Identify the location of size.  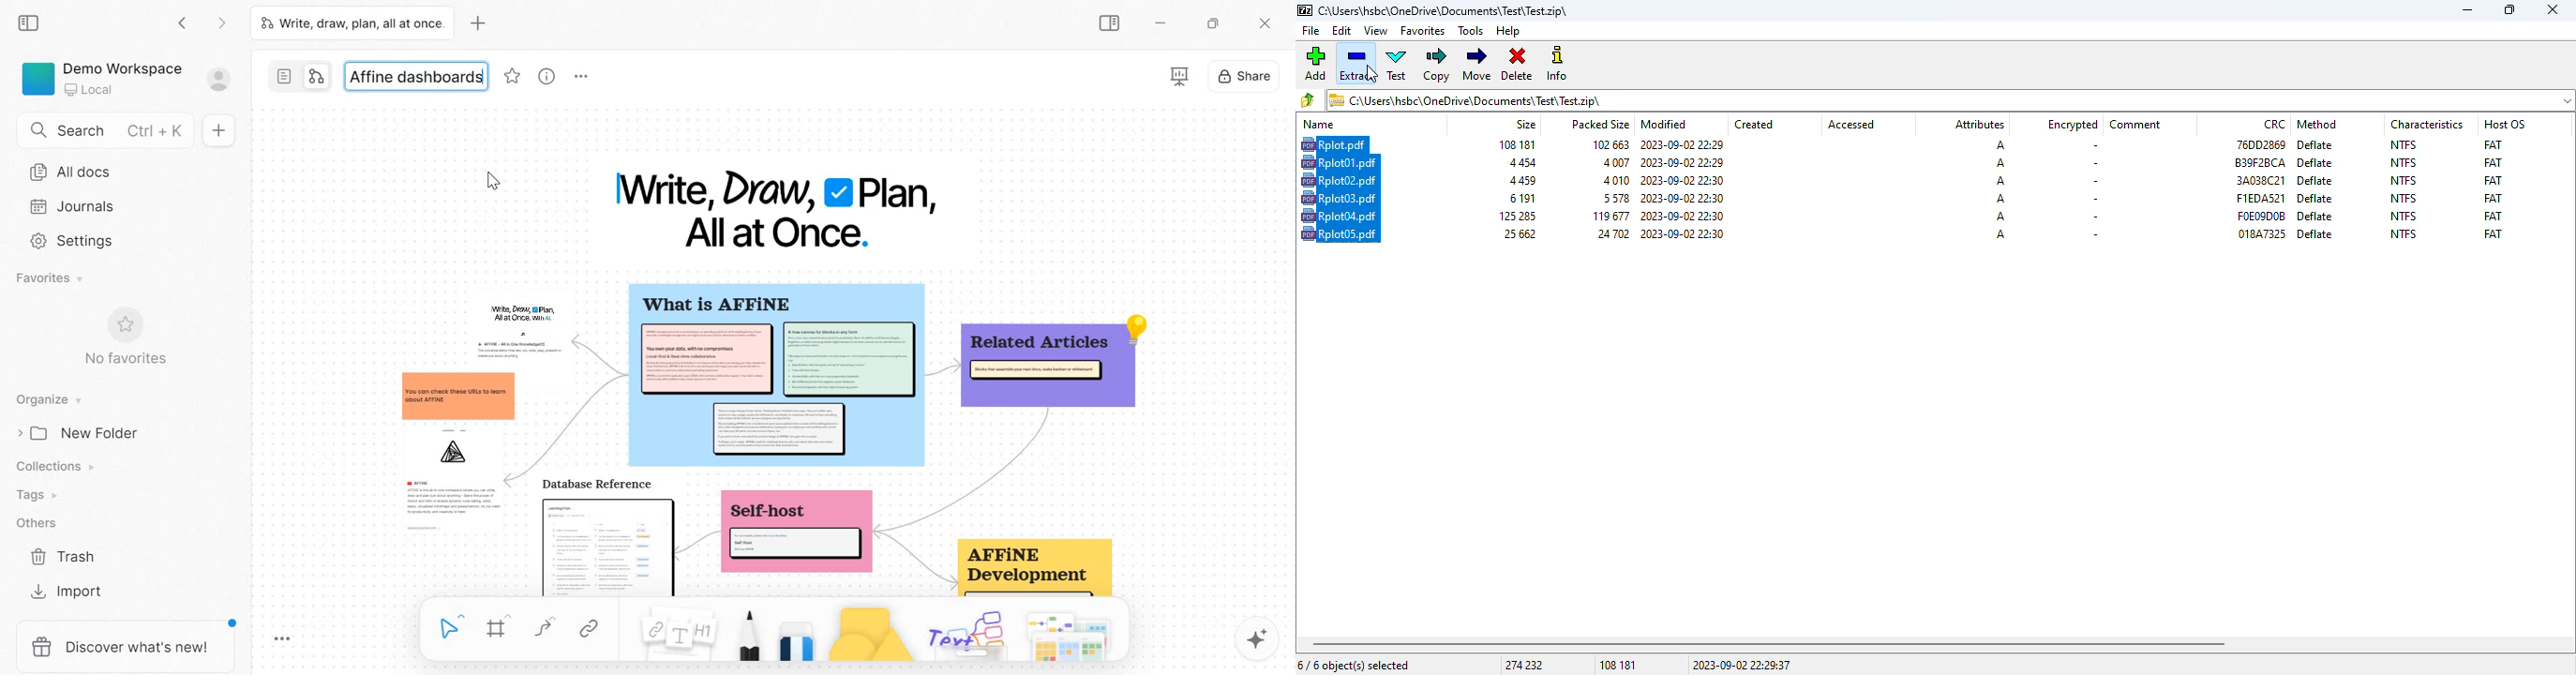
(1520, 163).